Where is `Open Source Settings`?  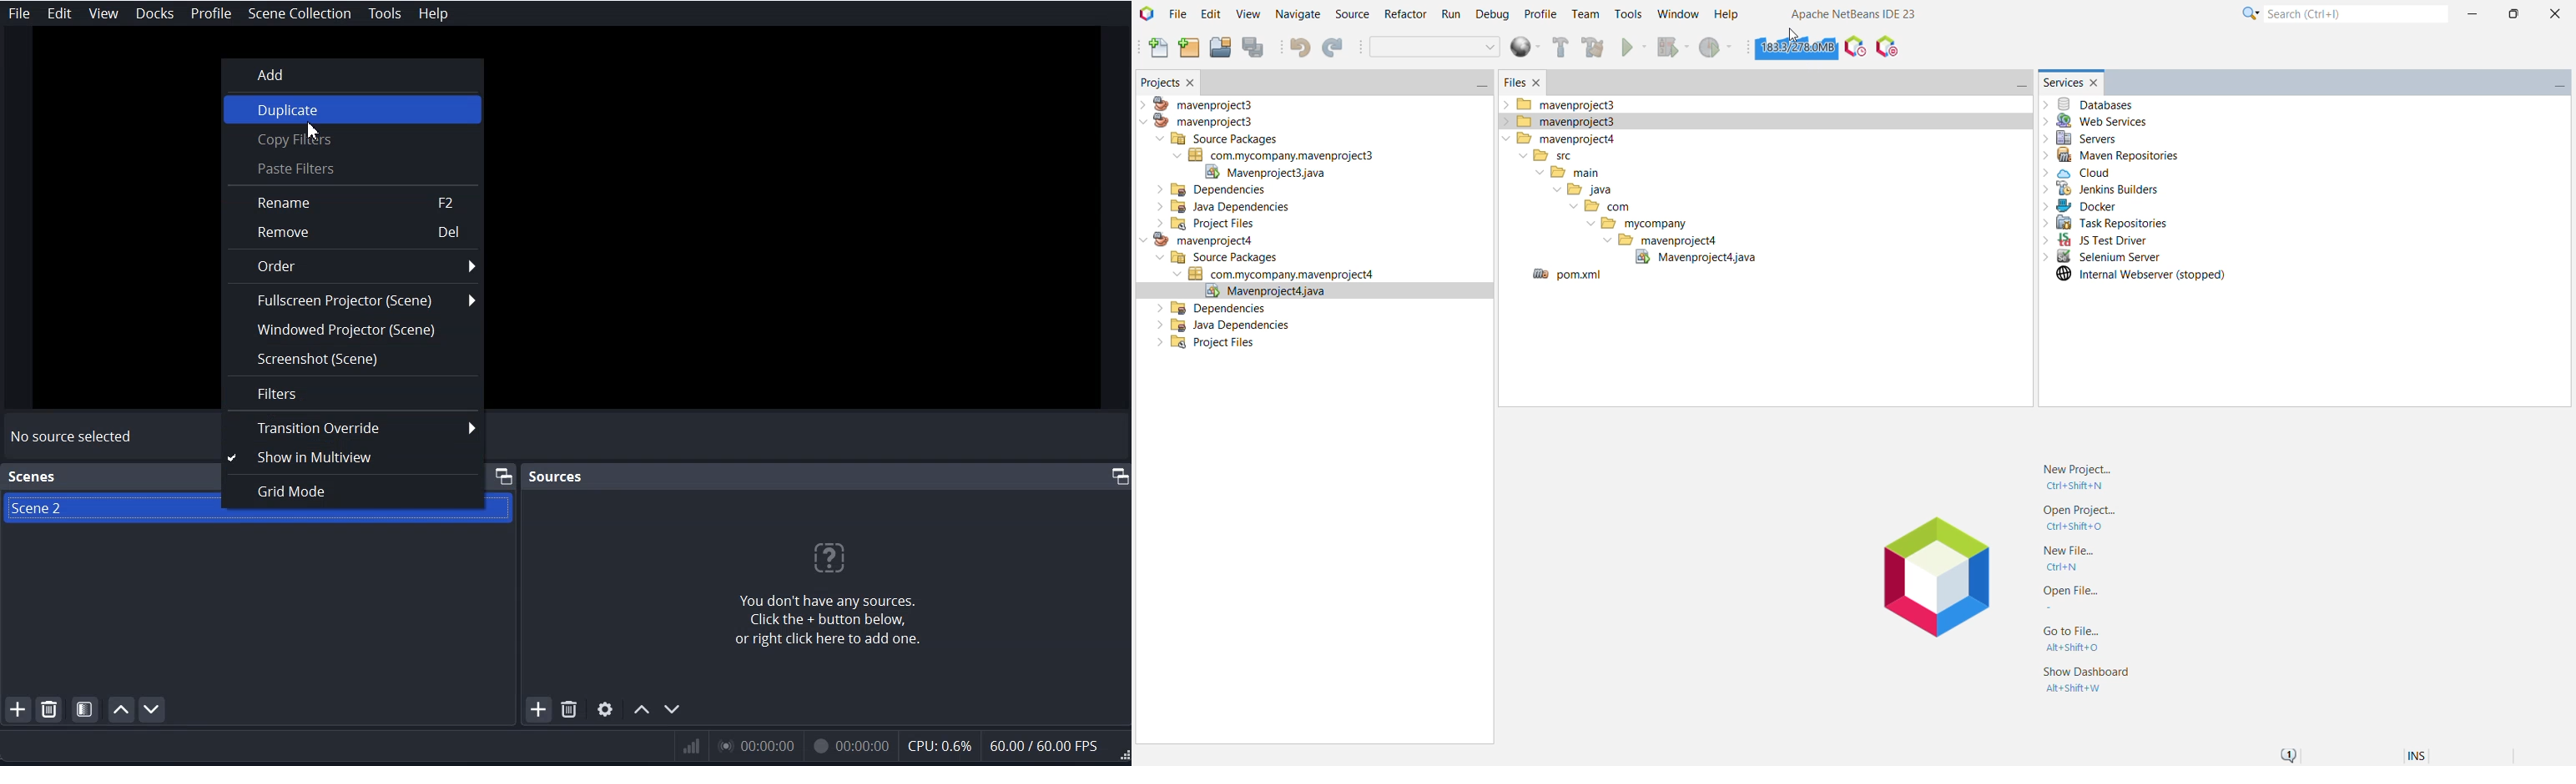 Open Source Settings is located at coordinates (605, 708).